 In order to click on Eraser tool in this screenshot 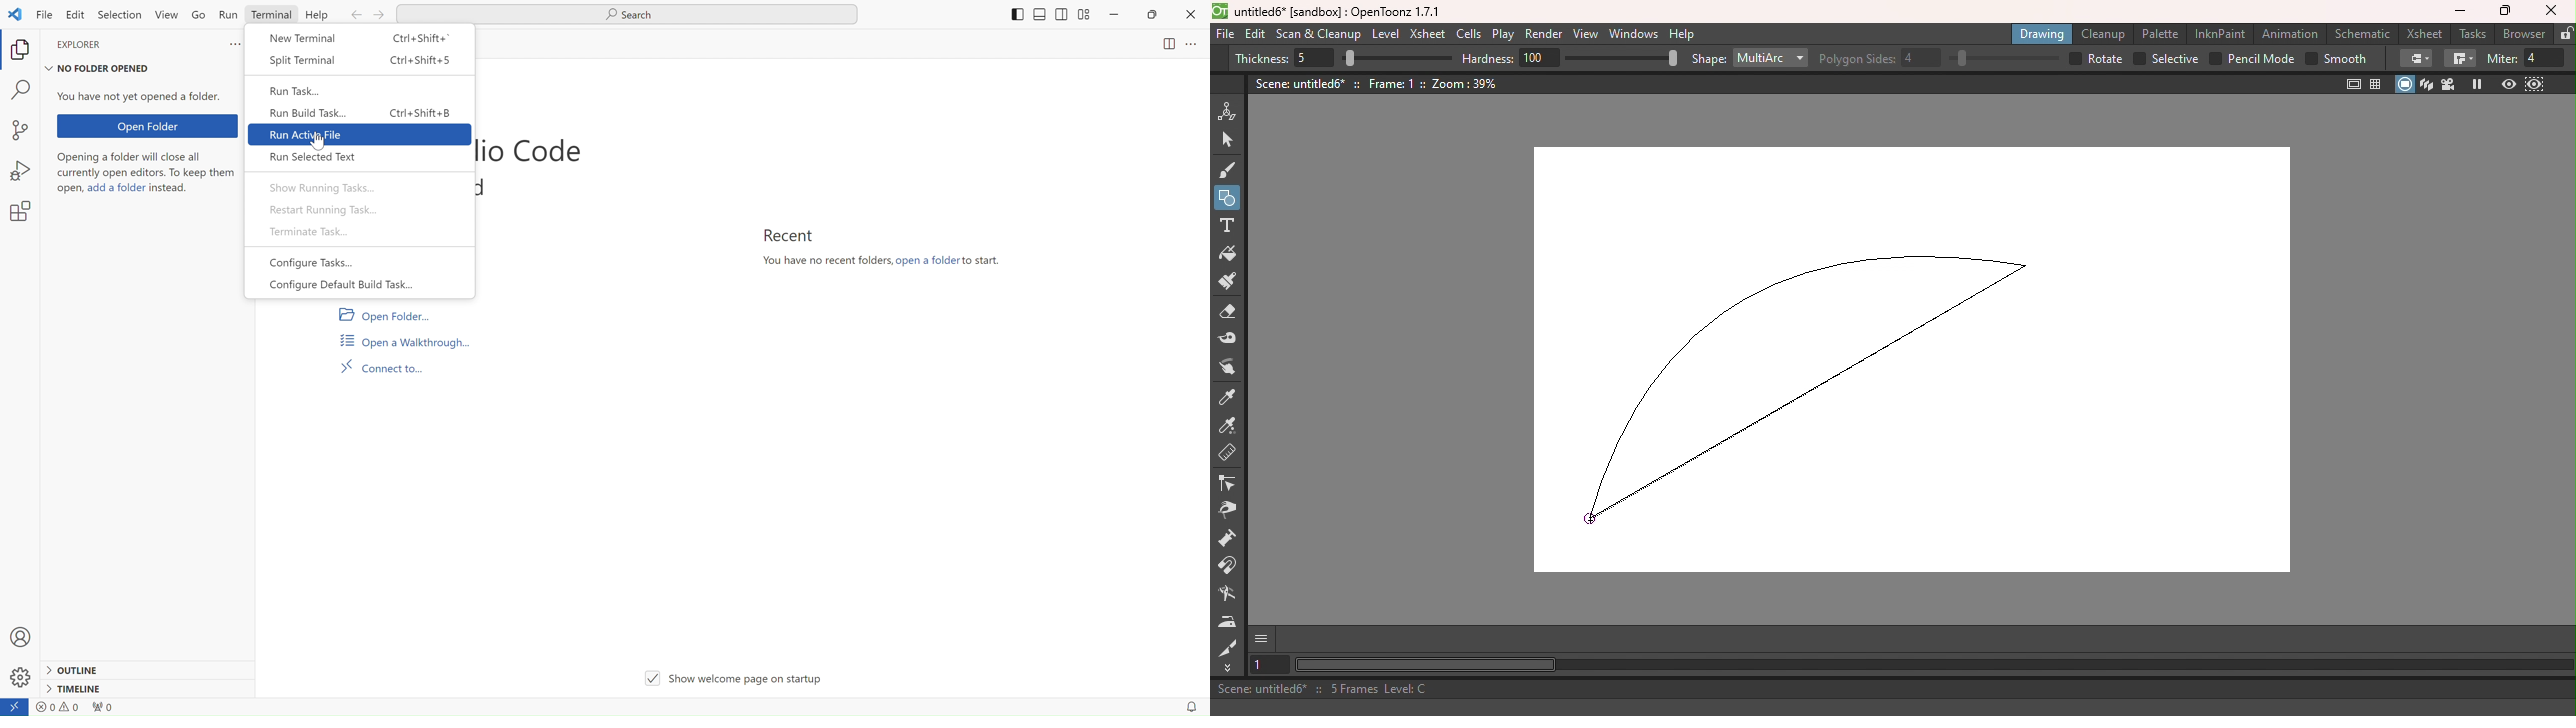, I will do `click(1227, 313)`.